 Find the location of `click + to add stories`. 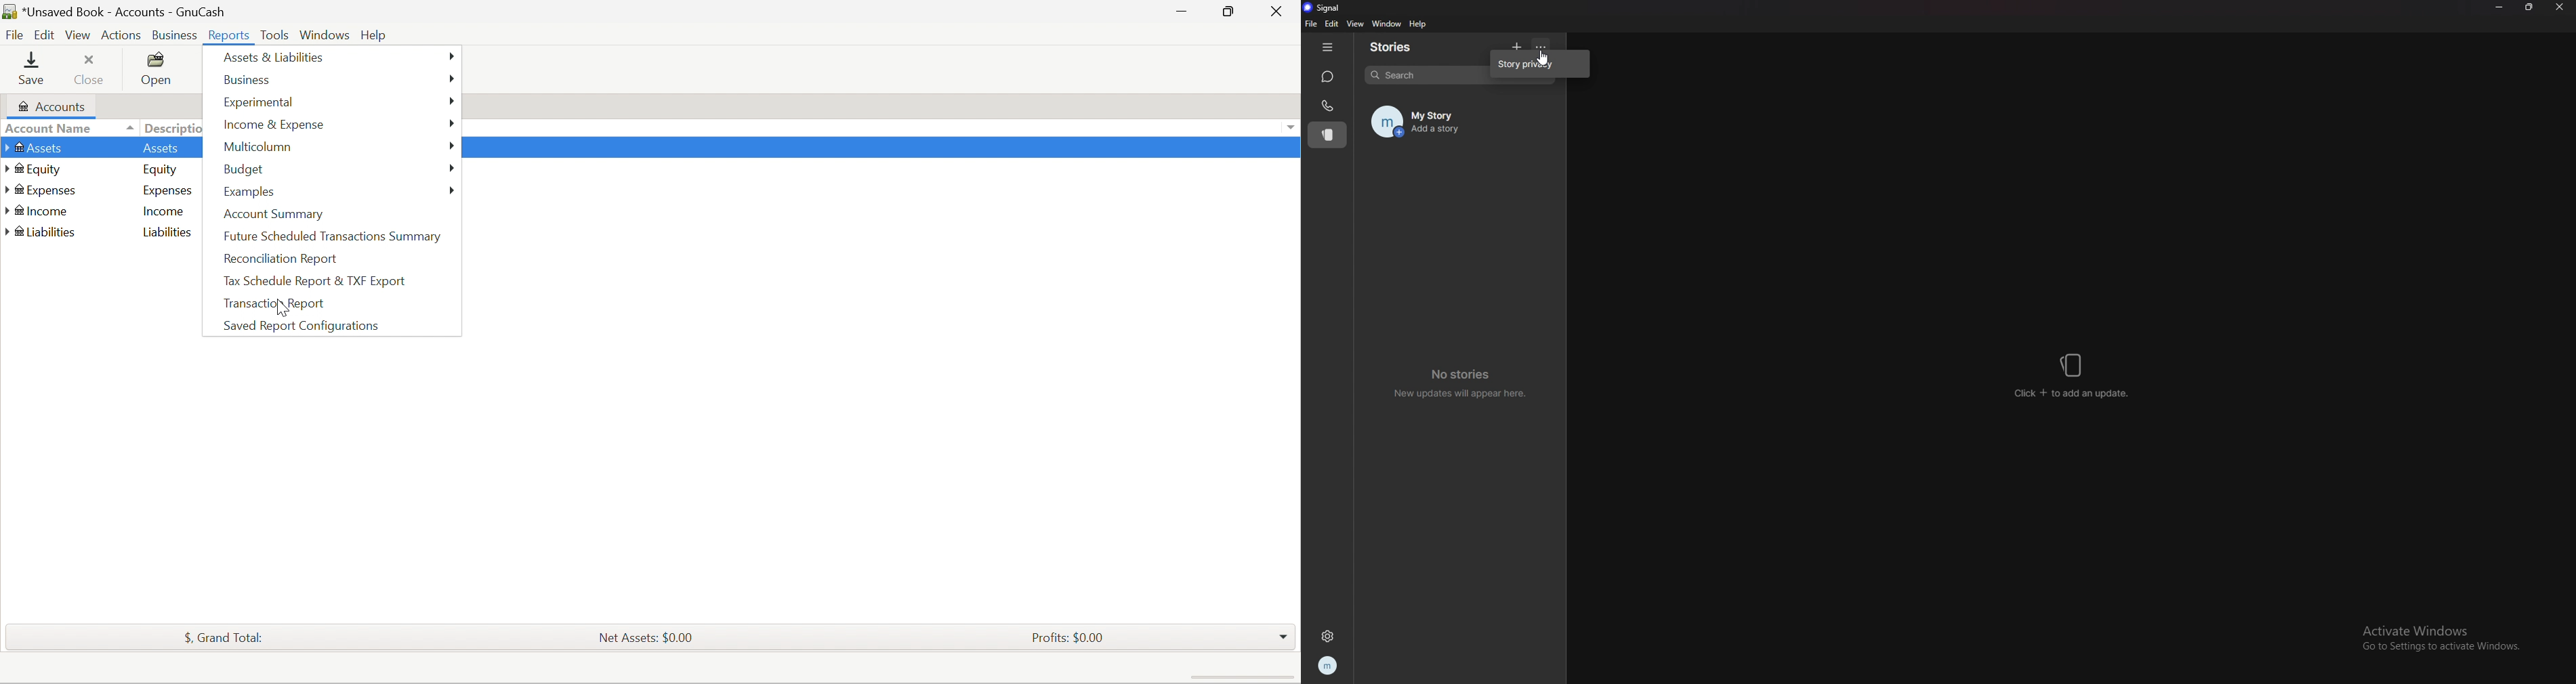

click + to add stories is located at coordinates (2076, 377).